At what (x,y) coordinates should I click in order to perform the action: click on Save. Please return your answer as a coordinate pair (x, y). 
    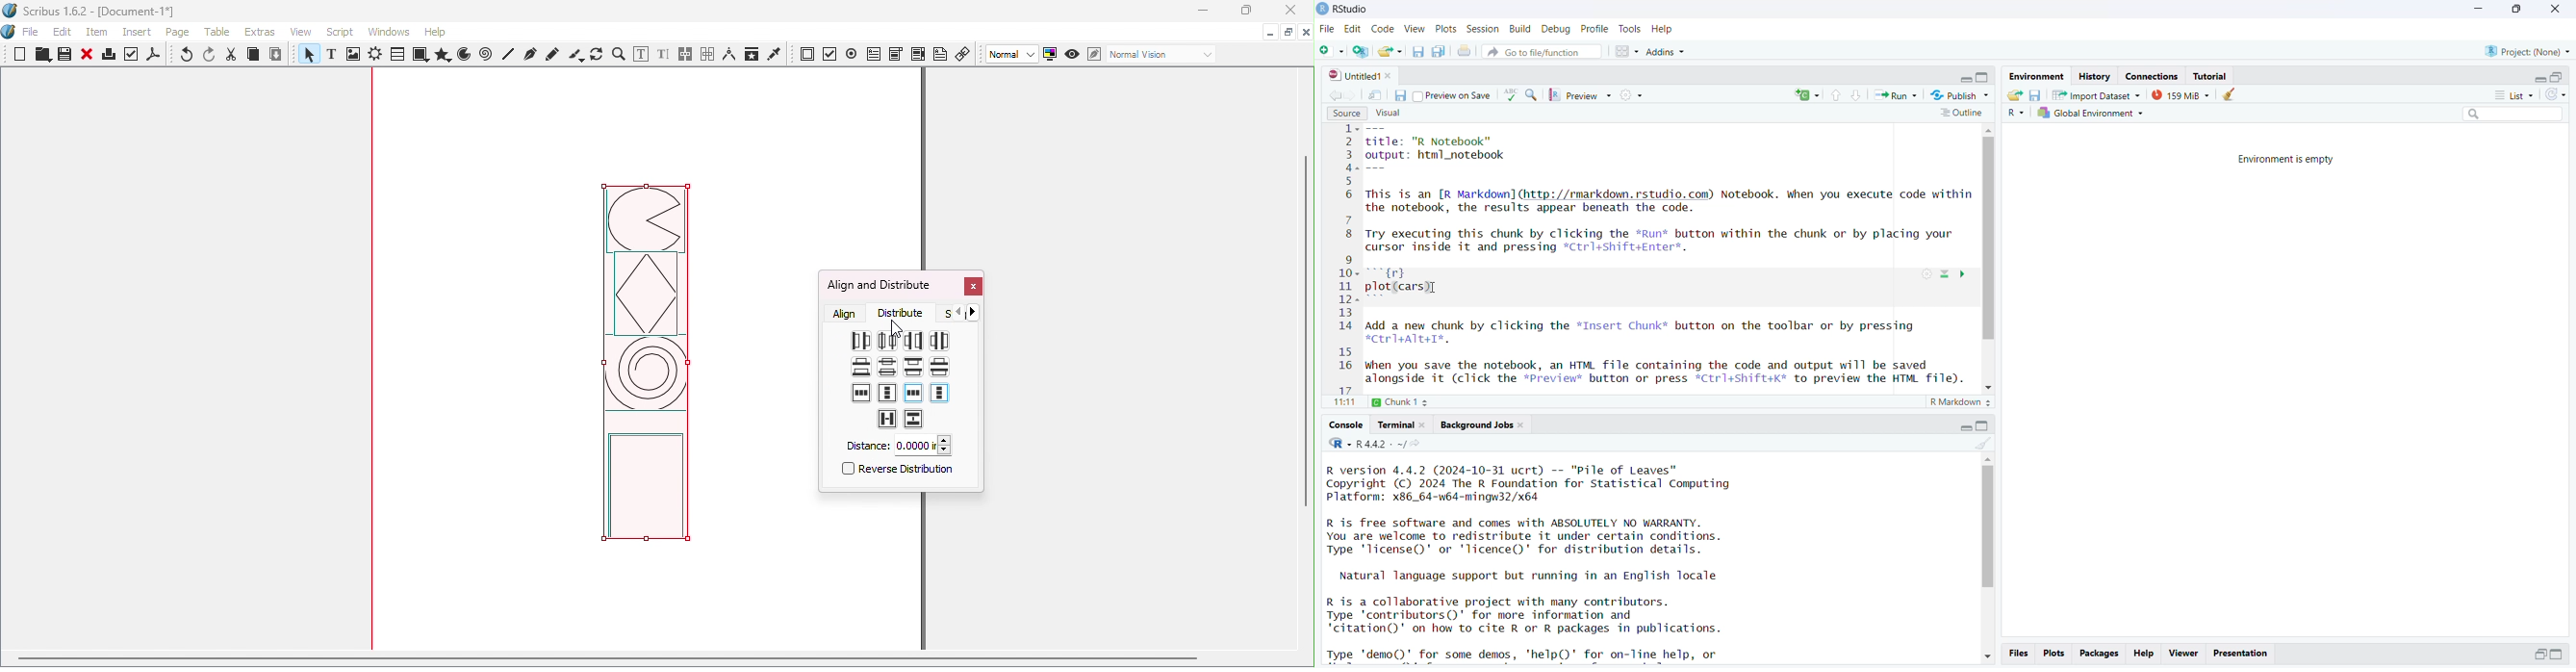
    Looking at the image, I should click on (63, 55).